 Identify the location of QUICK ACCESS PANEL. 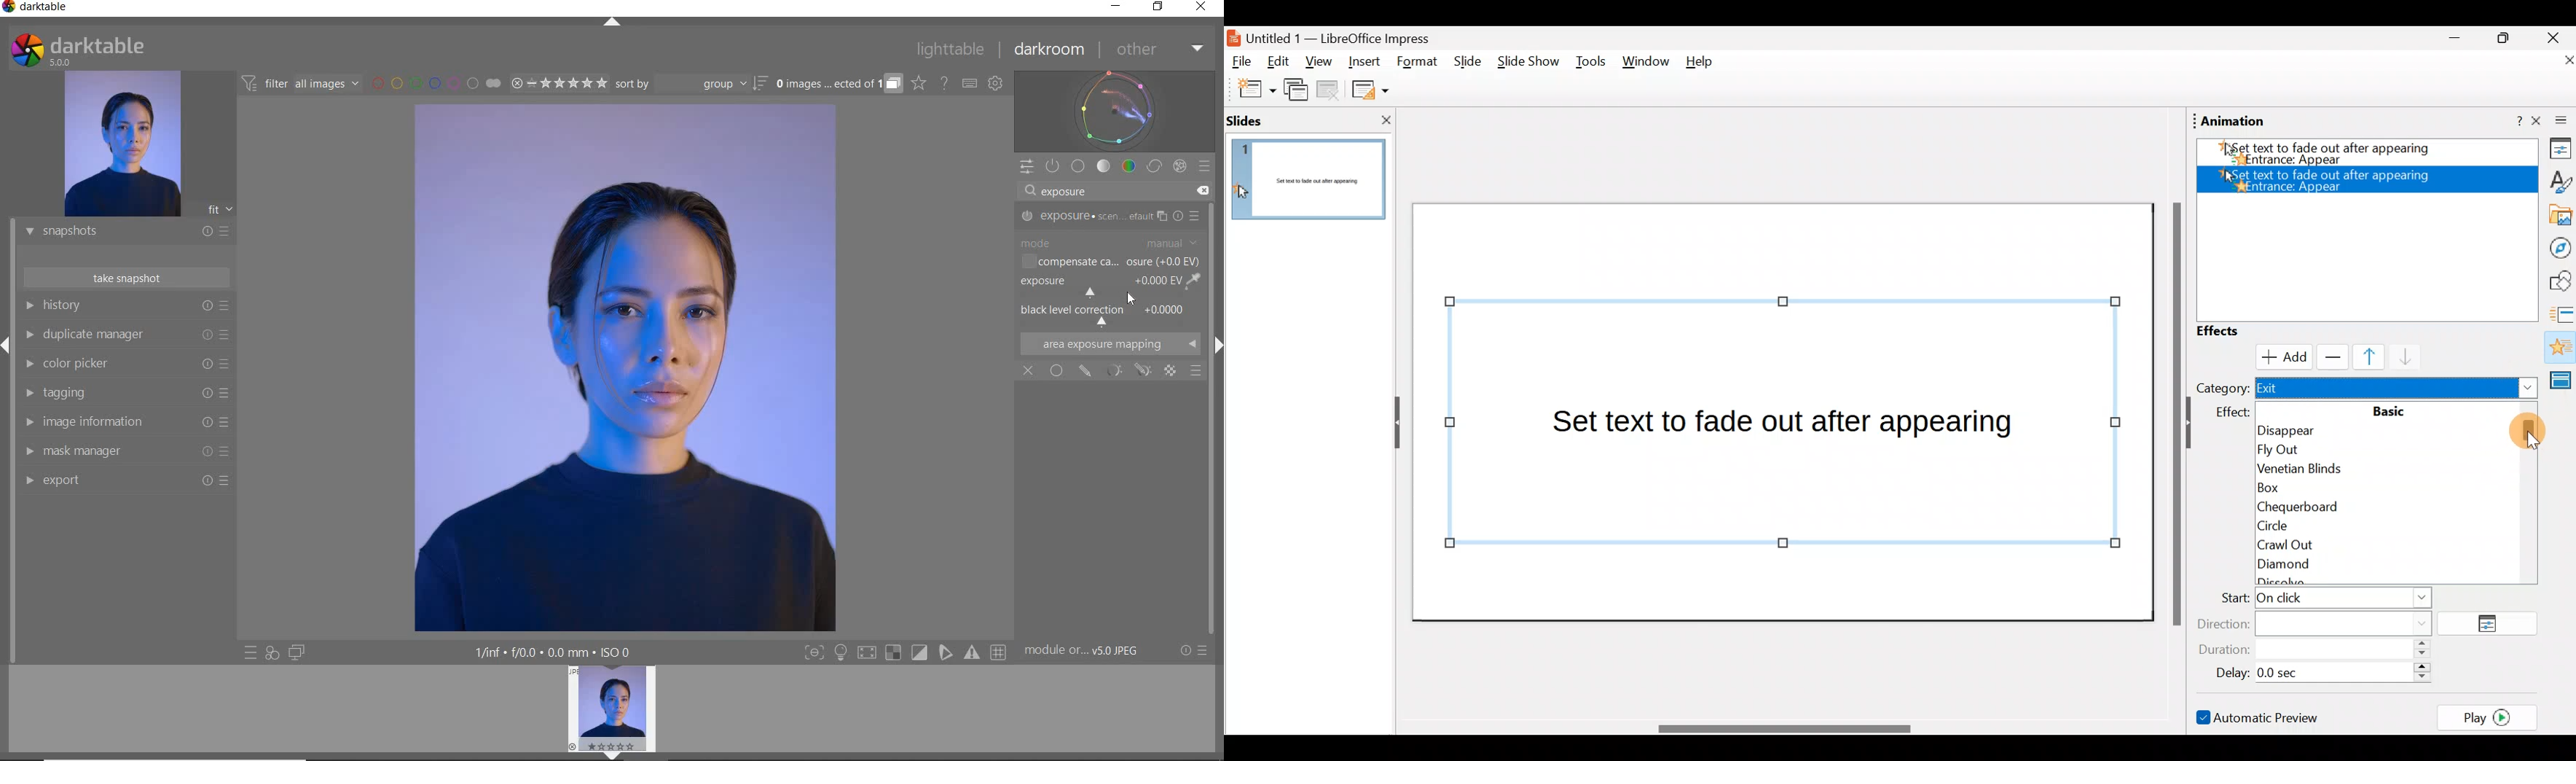
(1026, 168).